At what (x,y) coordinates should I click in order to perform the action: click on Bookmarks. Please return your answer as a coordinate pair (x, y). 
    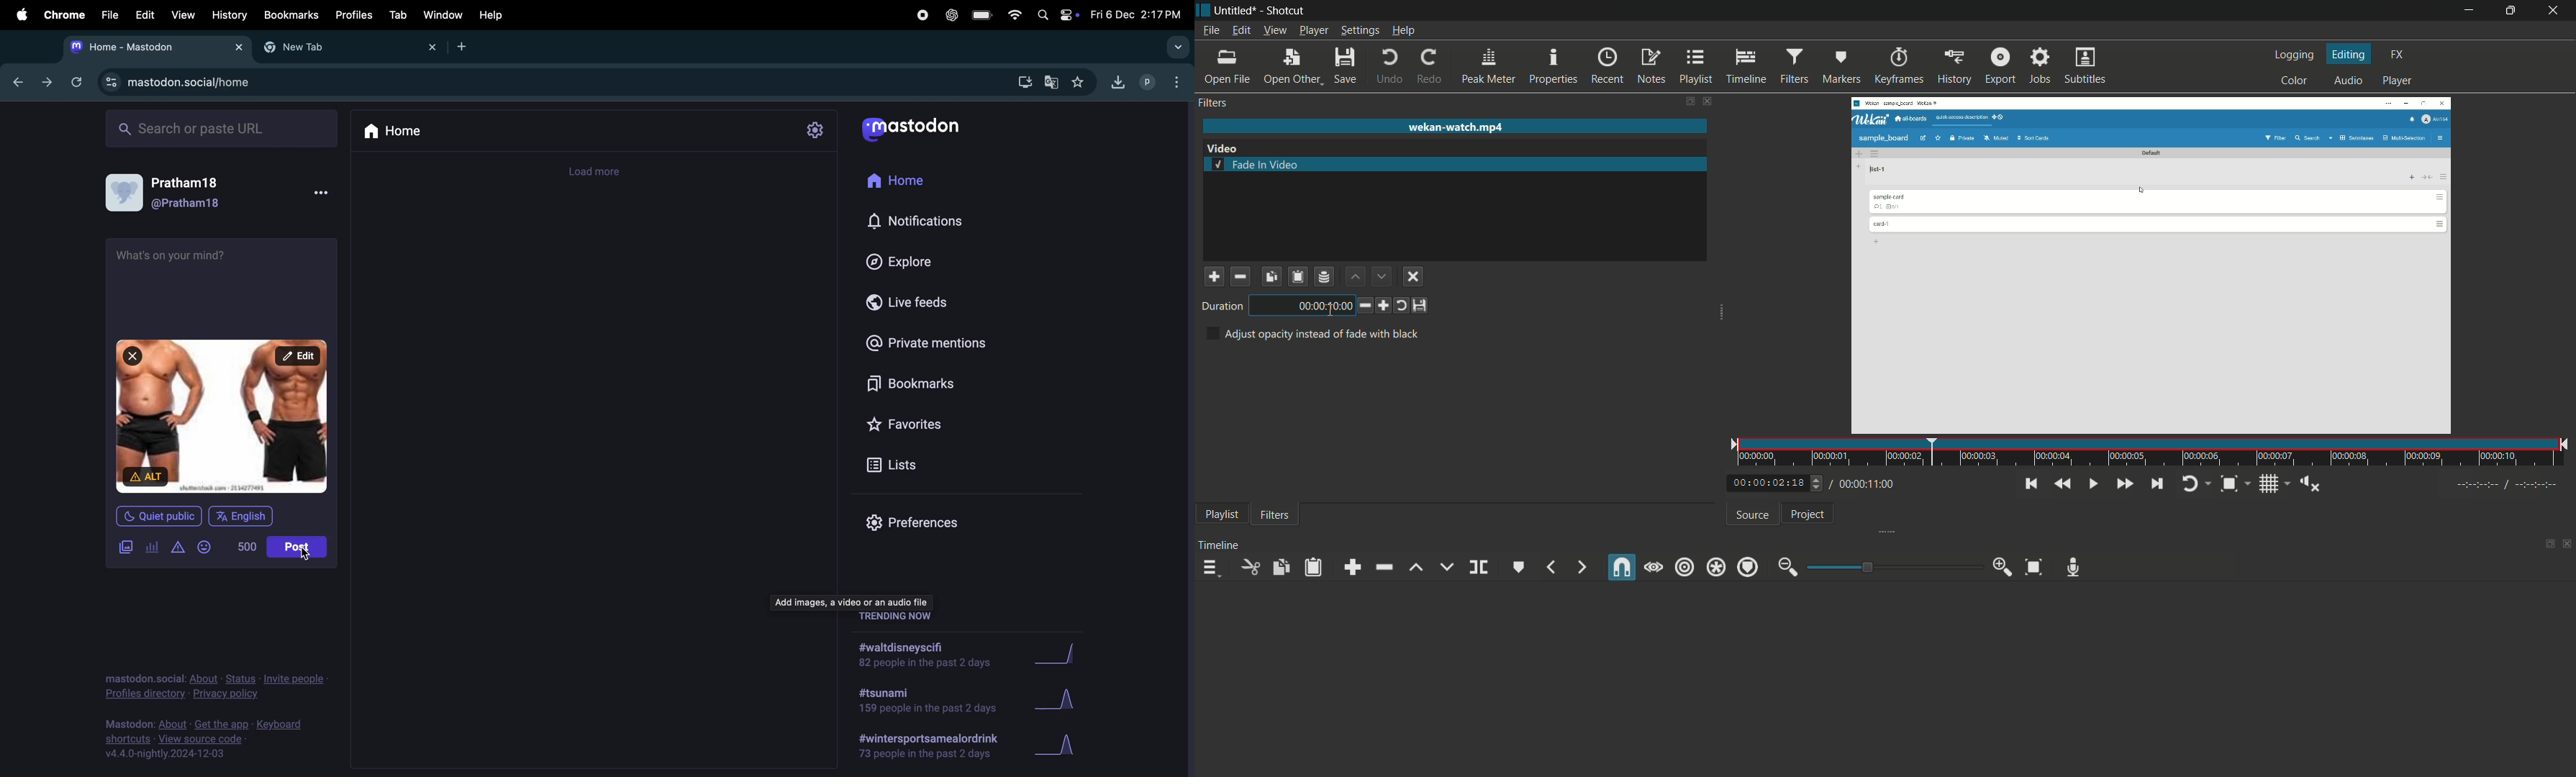
    Looking at the image, I should click on (291, 14).